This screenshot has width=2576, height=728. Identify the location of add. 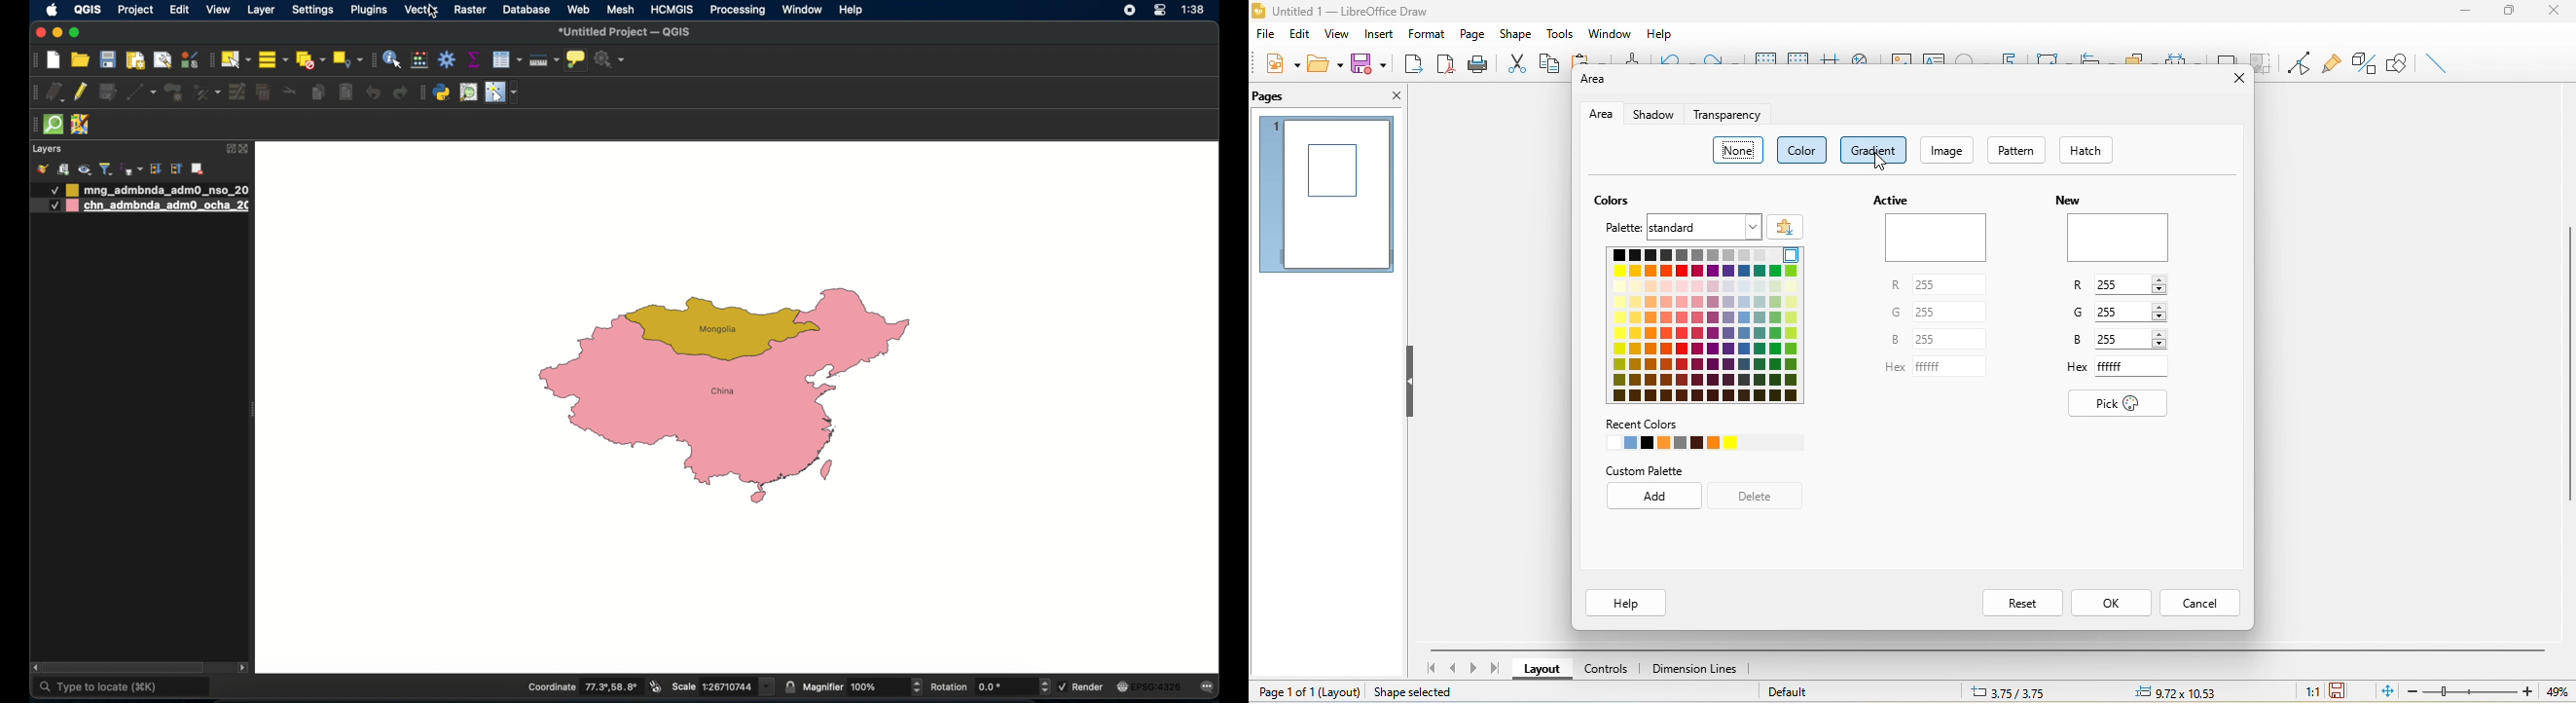
(1658, 498).